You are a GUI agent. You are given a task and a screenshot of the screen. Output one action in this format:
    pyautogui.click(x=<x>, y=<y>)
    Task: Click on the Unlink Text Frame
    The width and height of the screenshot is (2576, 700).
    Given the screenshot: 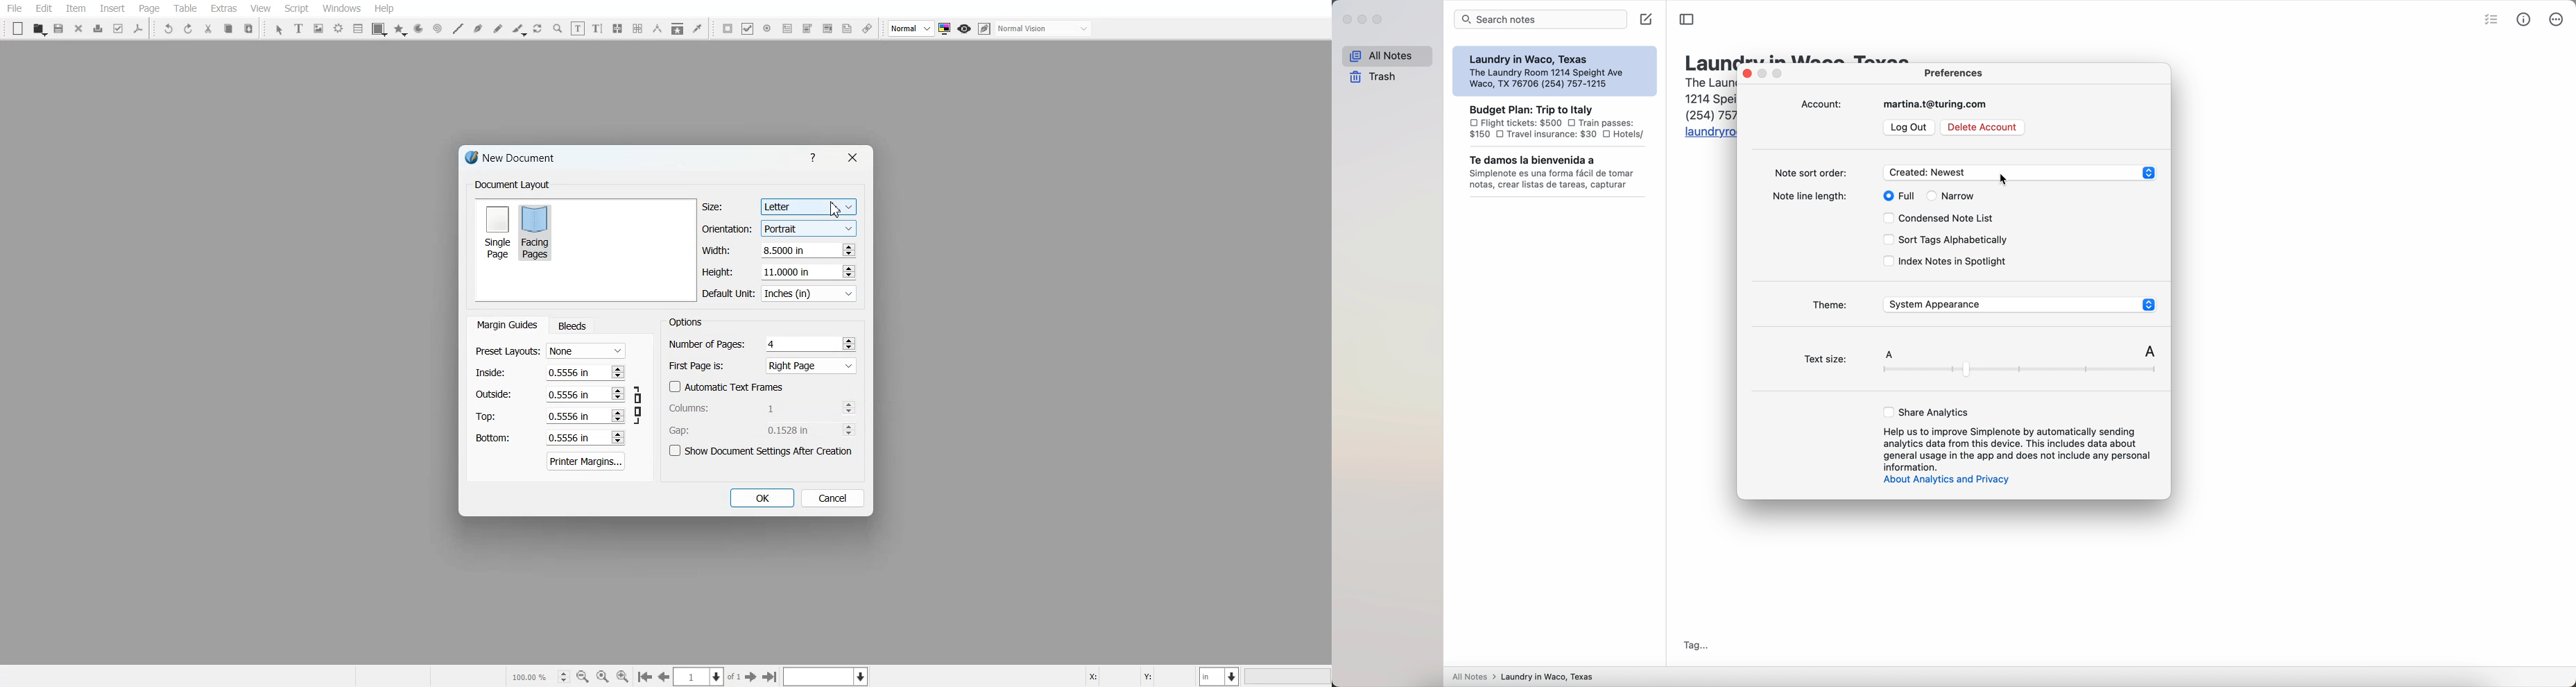 What is the action you would take?
    pyautogui.click(x=638, y=28)
    